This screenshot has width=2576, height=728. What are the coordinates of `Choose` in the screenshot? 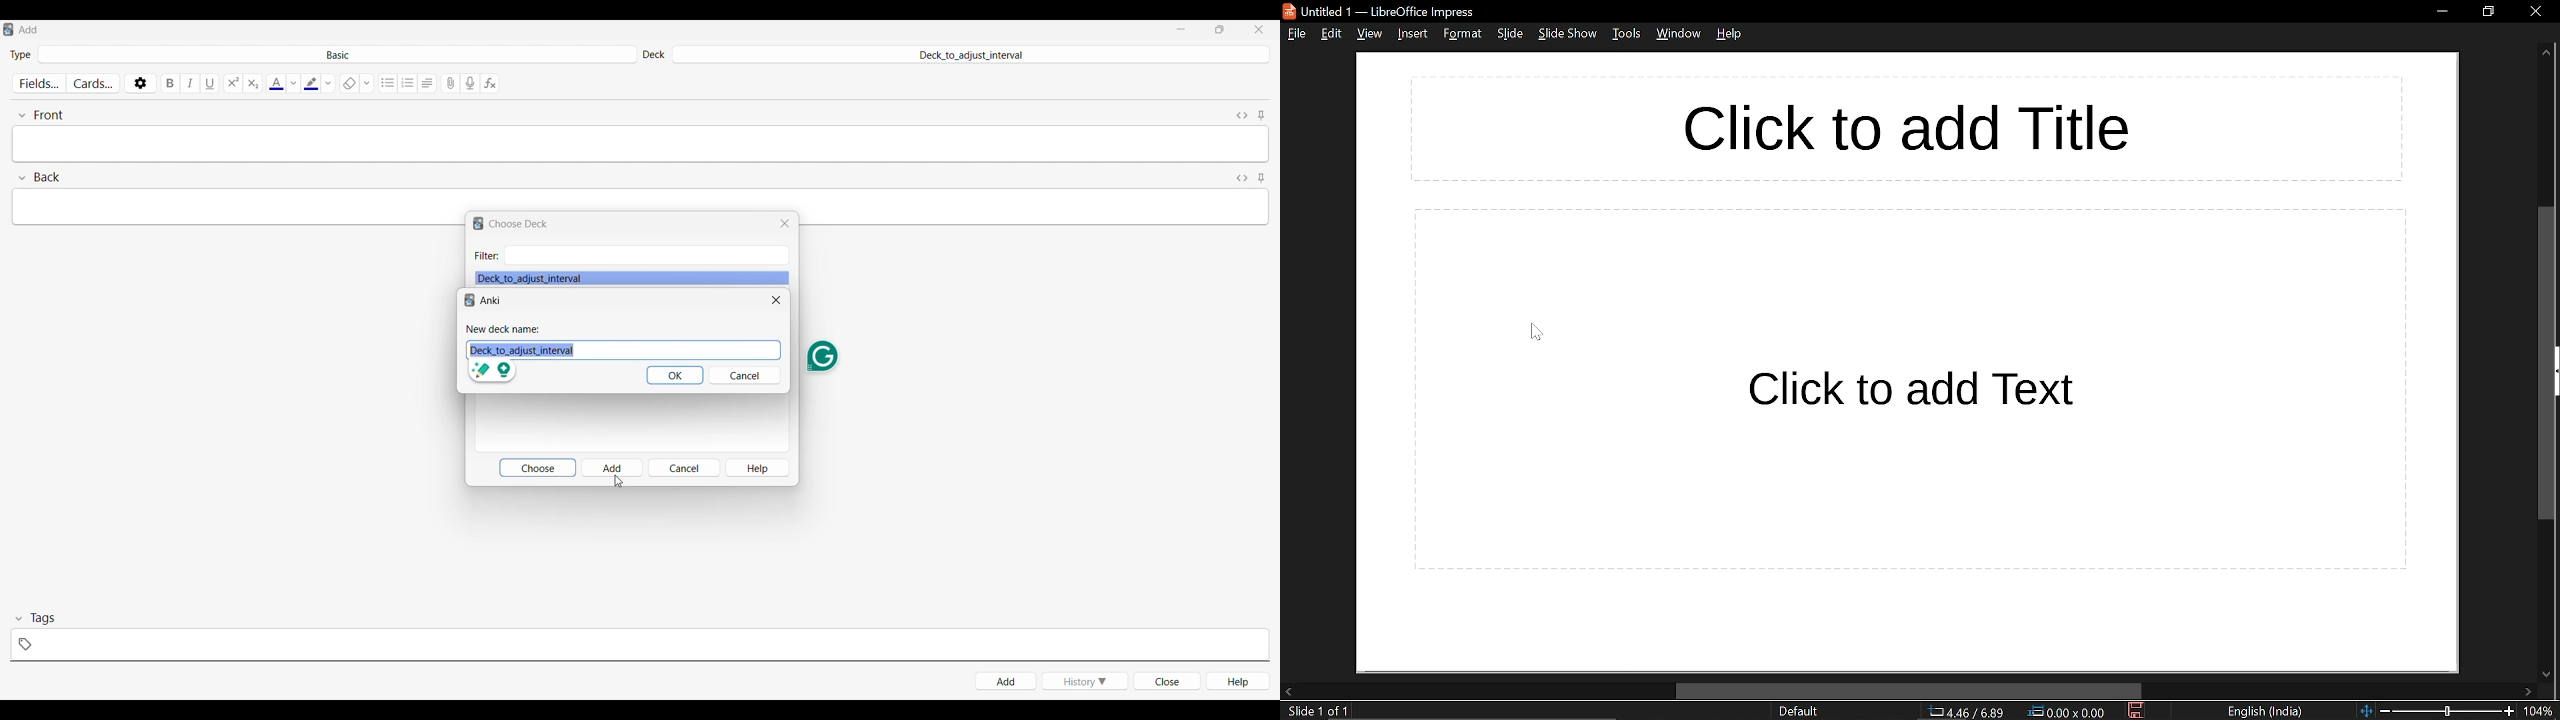 It's located at (537, 468).